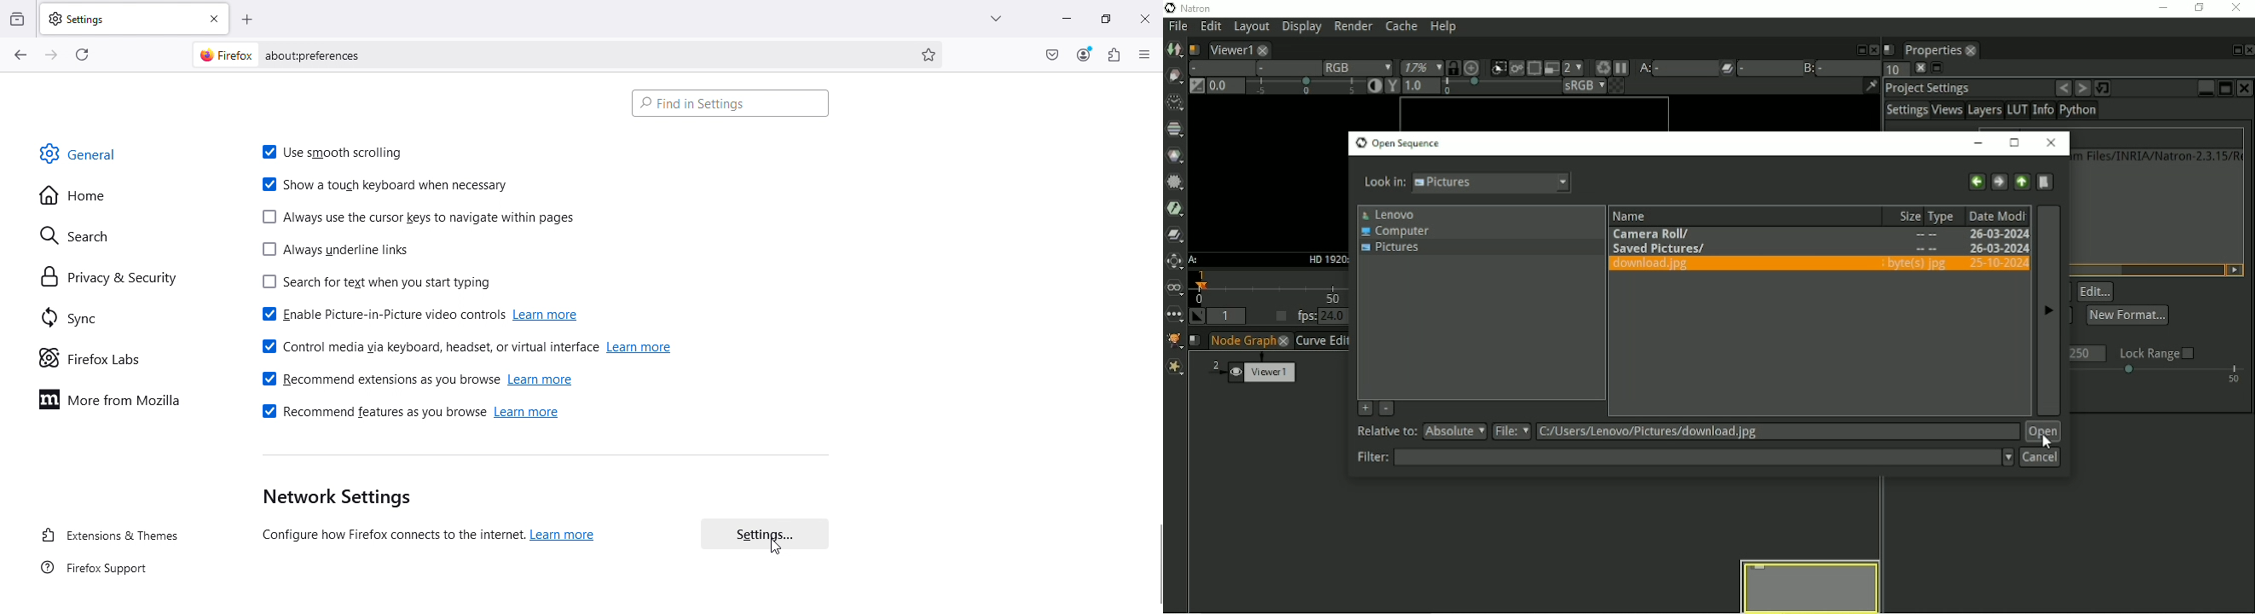 This screenshot has width=2268, height=616. What do you see at coordinates (930, 55) in the screenshot?
I see `Bookmark` at bounding box center [930, 55].